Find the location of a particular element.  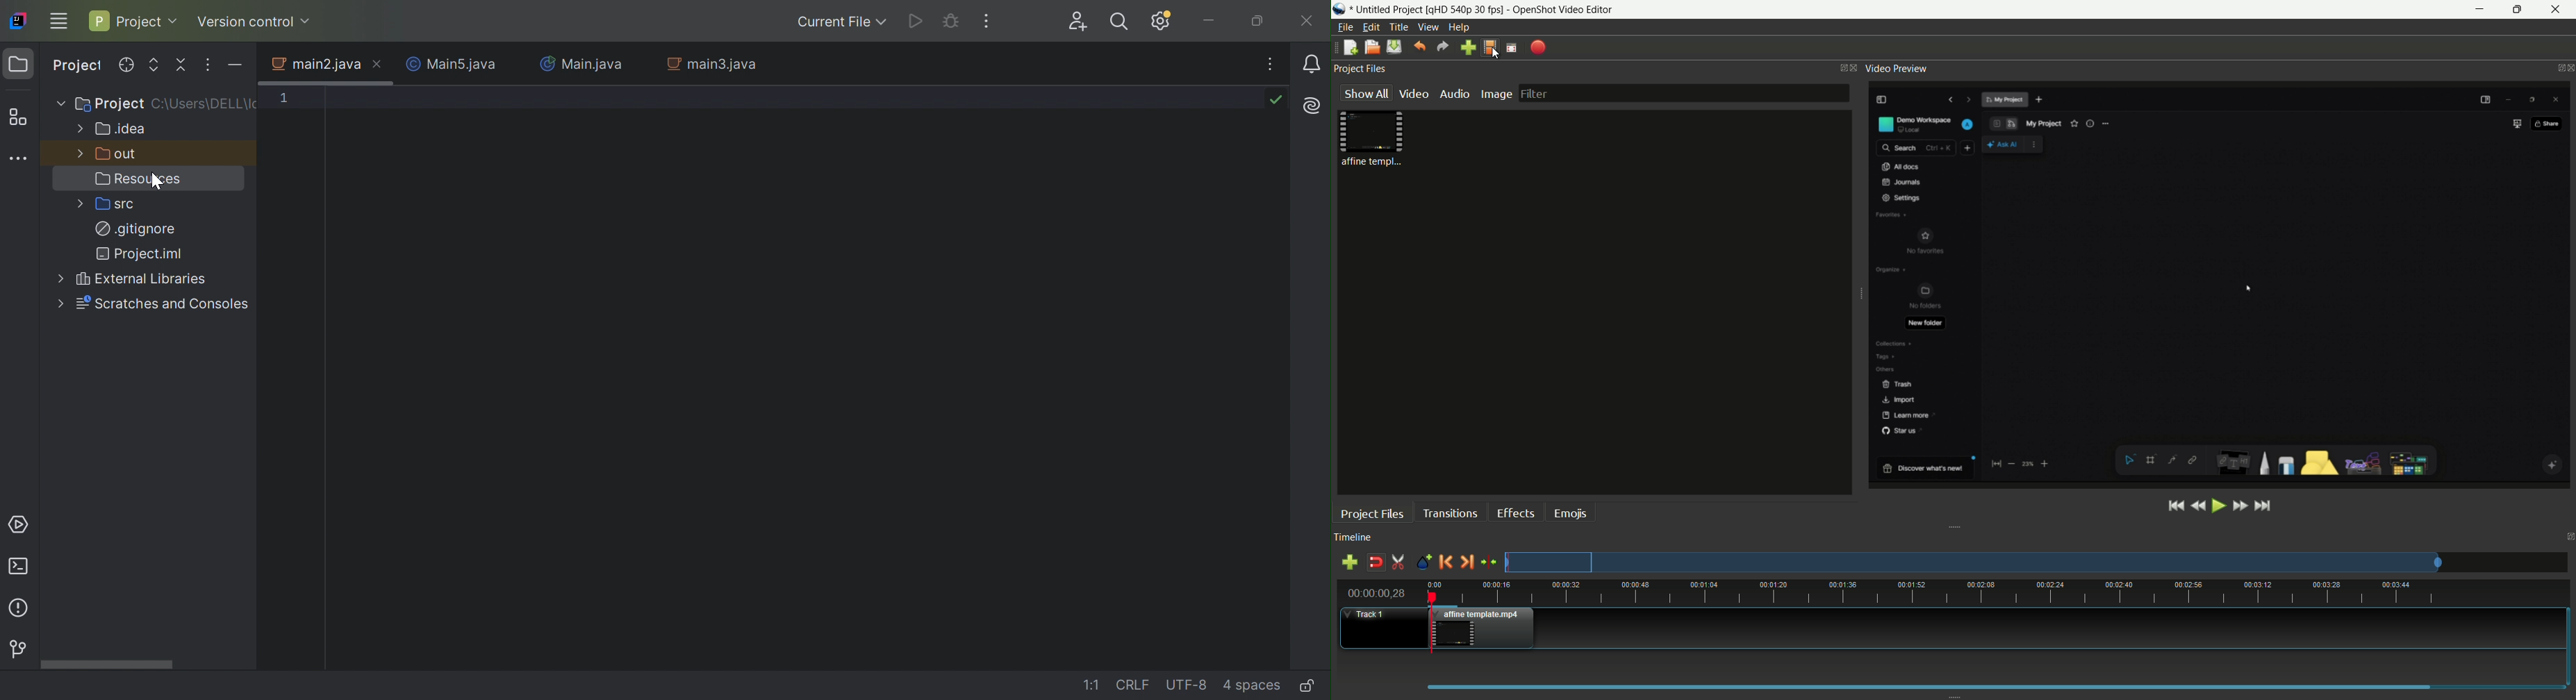

4 spaces is located at coordinates (1250, 688).